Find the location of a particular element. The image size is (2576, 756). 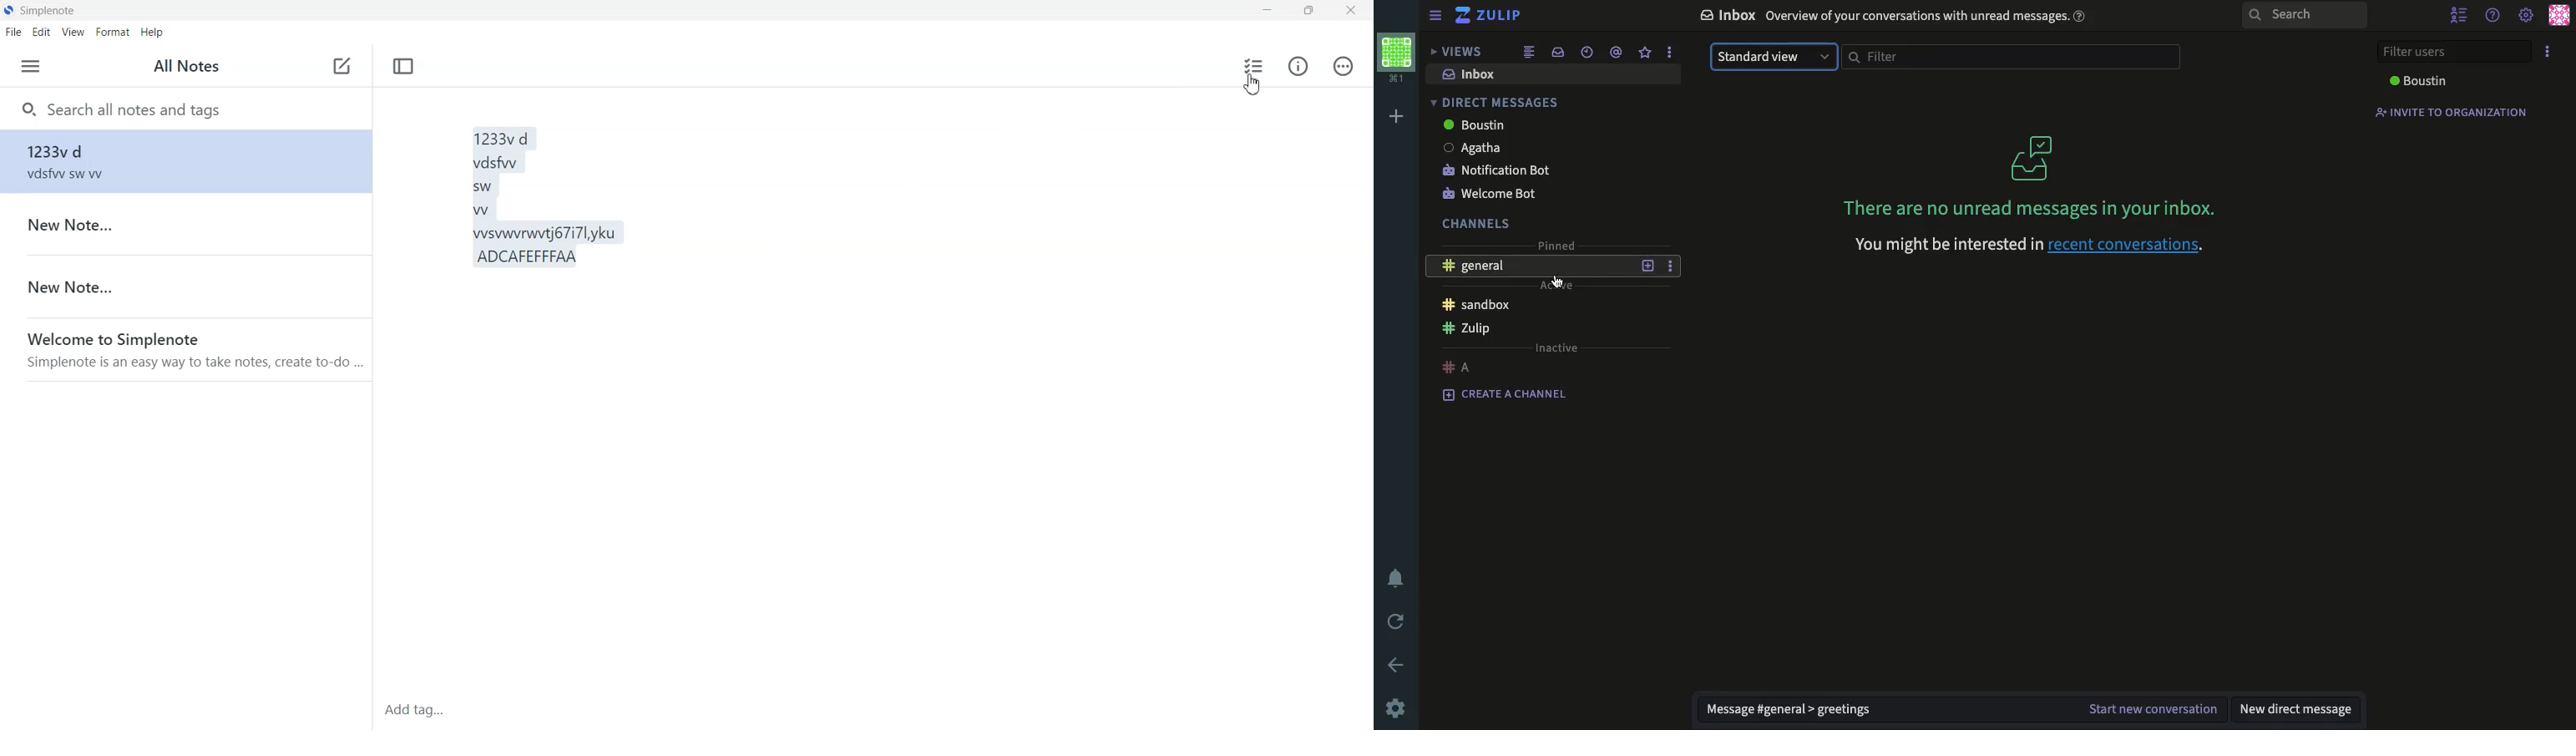

There are no unread messages in your inbox is located at coordinates (2029, 177).